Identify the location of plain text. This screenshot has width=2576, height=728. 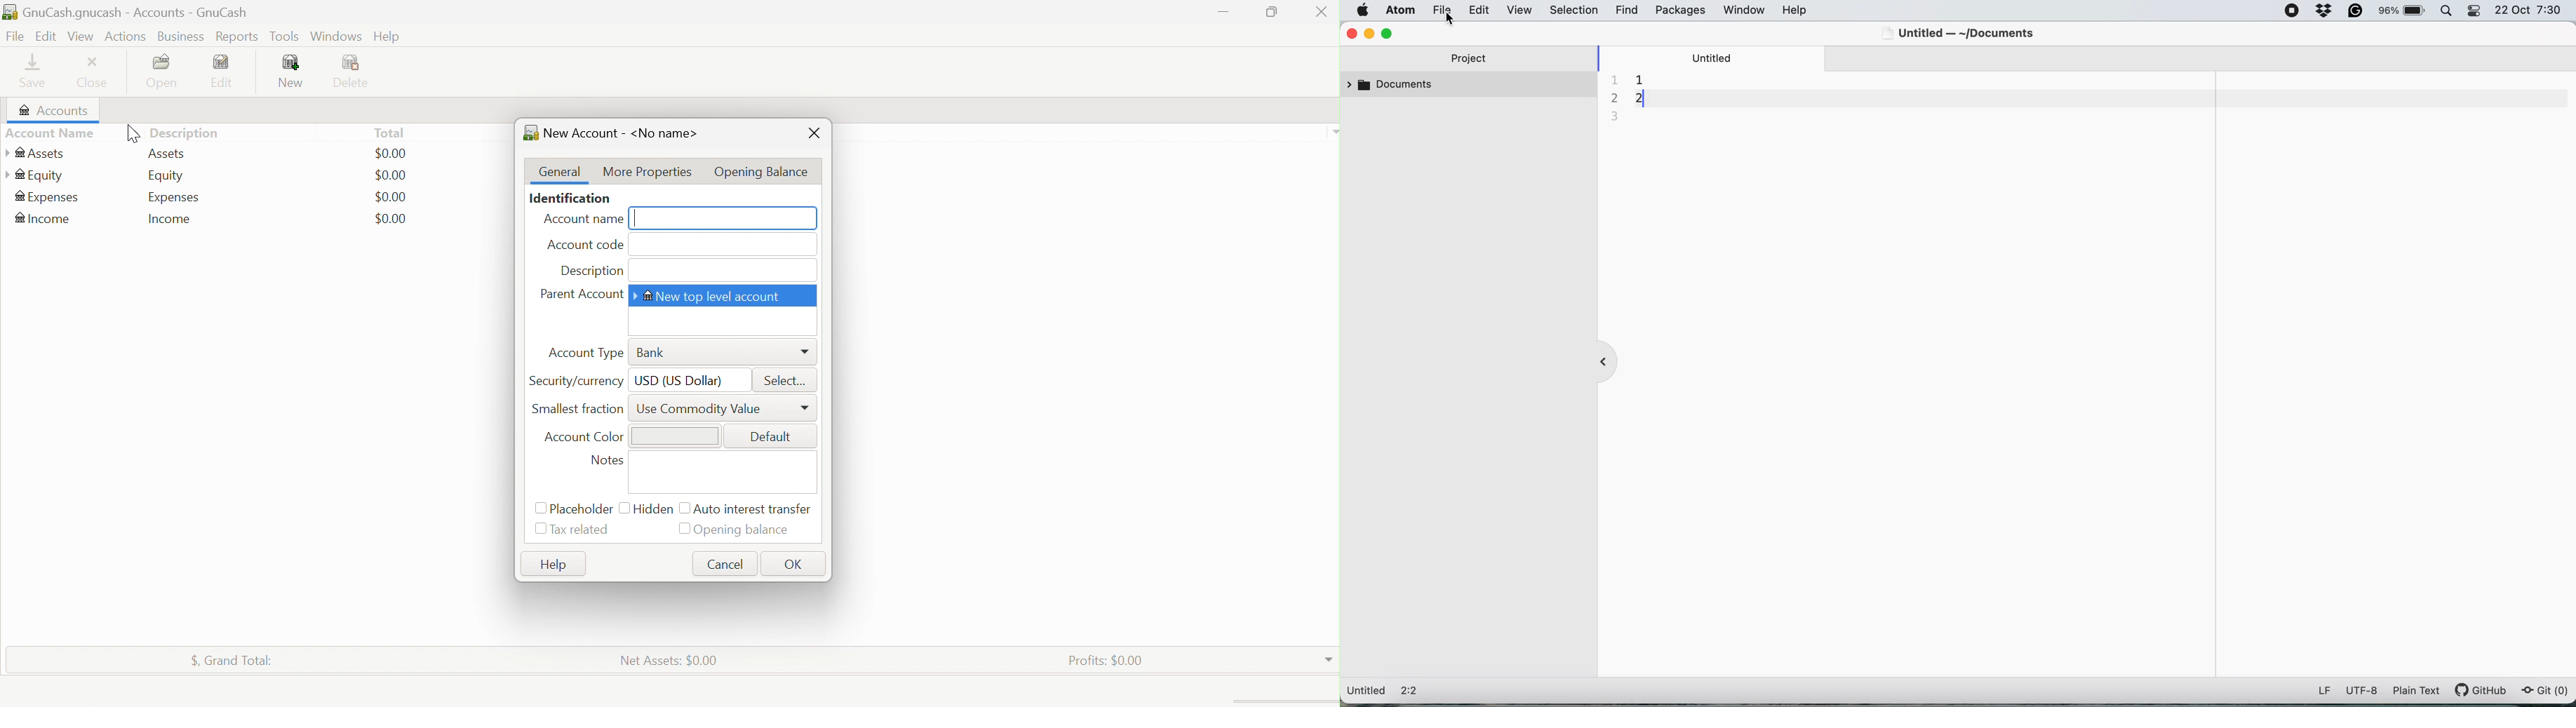
(2415, 693).